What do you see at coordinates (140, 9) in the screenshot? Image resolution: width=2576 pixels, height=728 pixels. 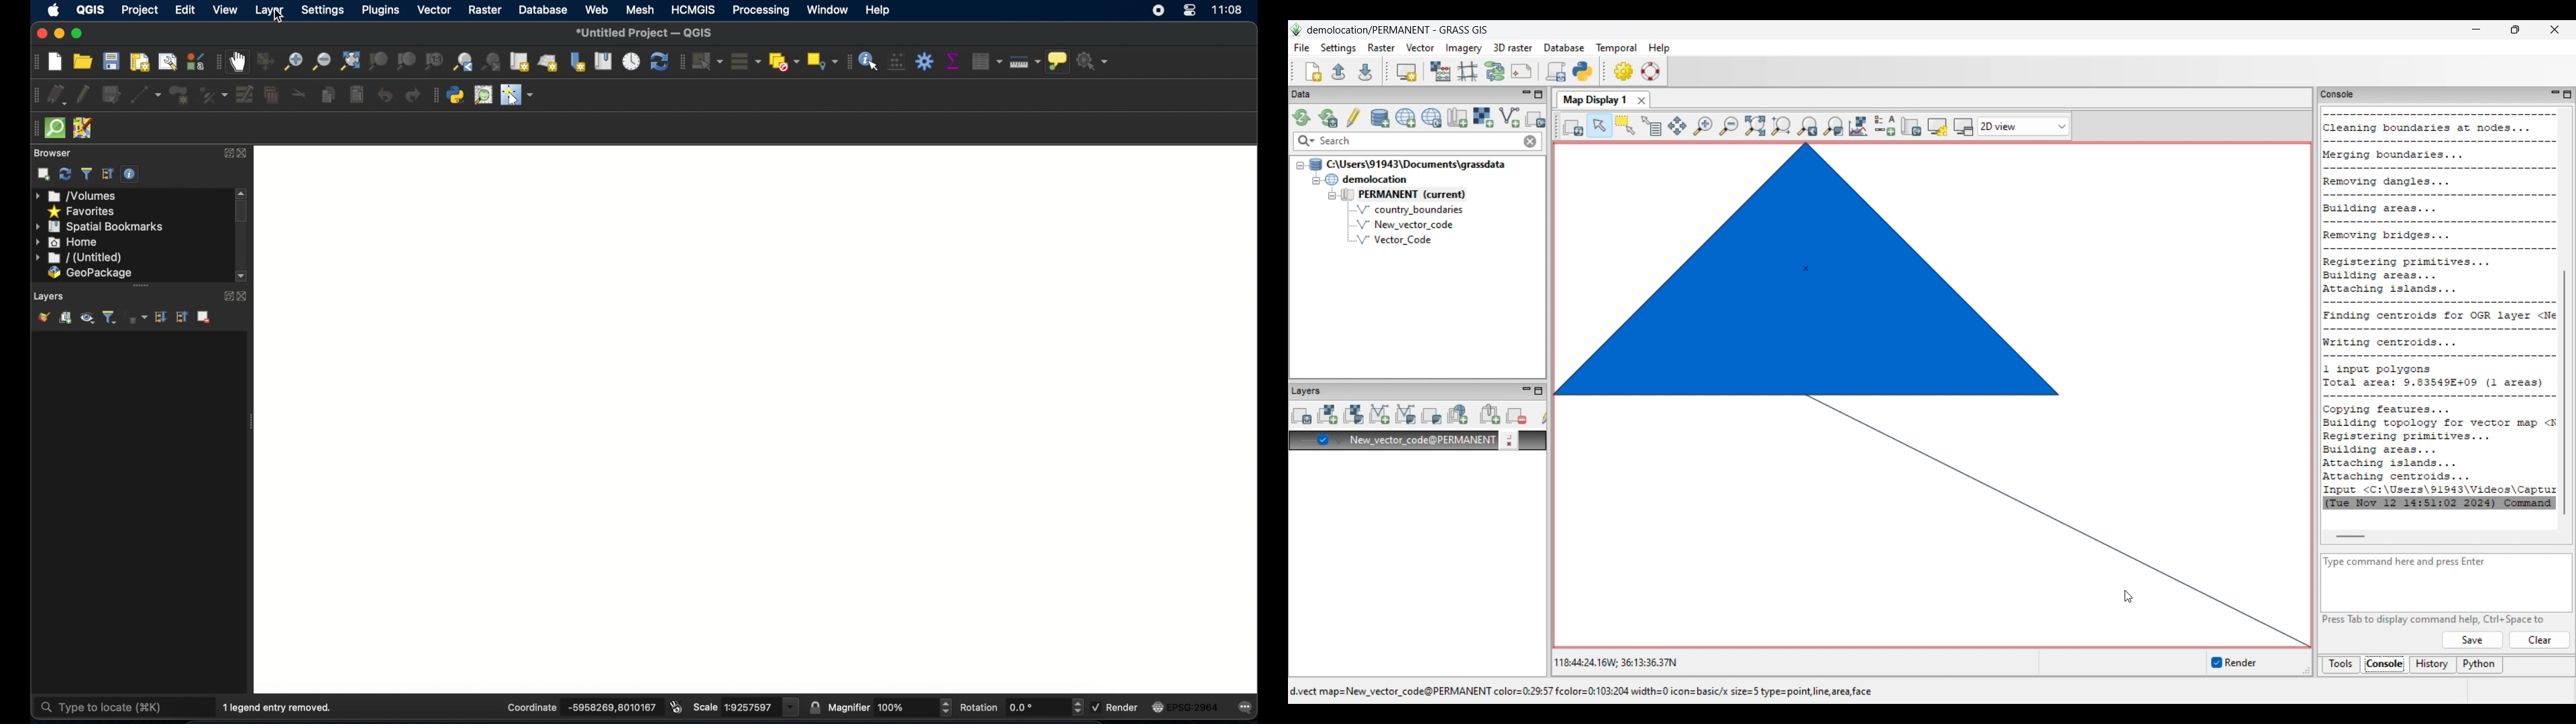 I see `project` at bounding box center [140, 9].